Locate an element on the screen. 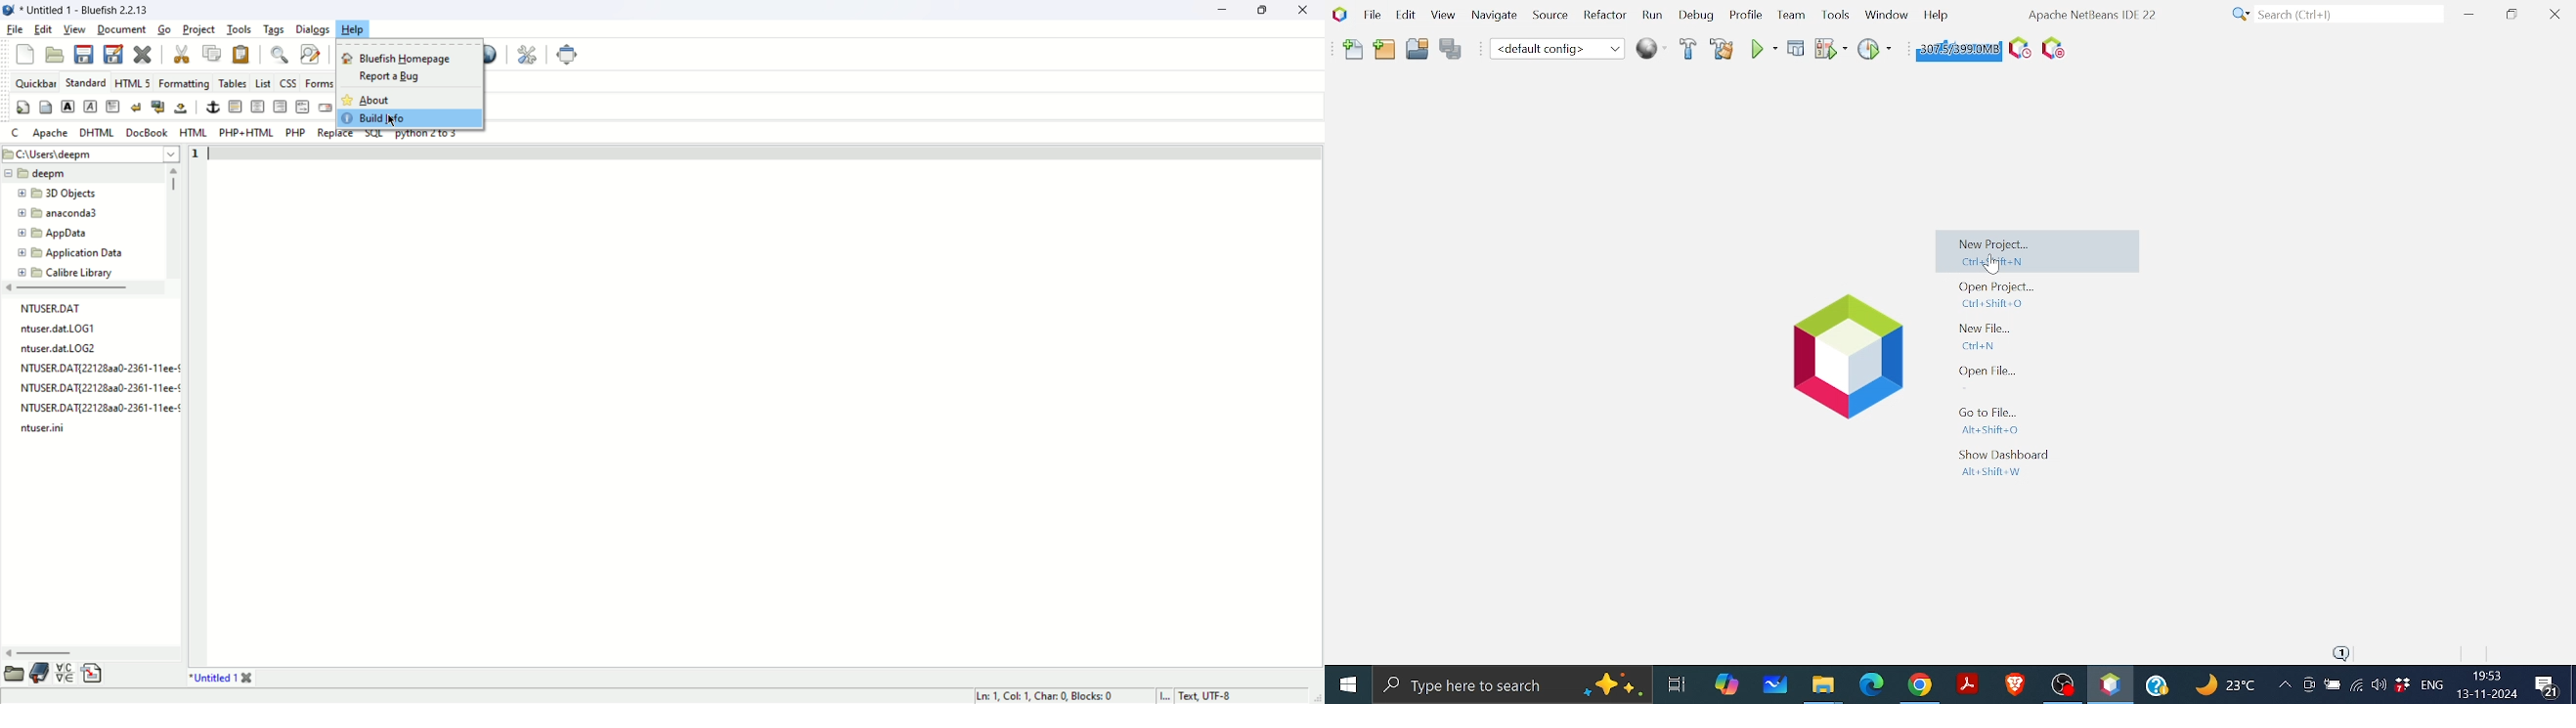 This screenshot has height=728, width=2576. Type here to search is located at coordinates (1512, 683).